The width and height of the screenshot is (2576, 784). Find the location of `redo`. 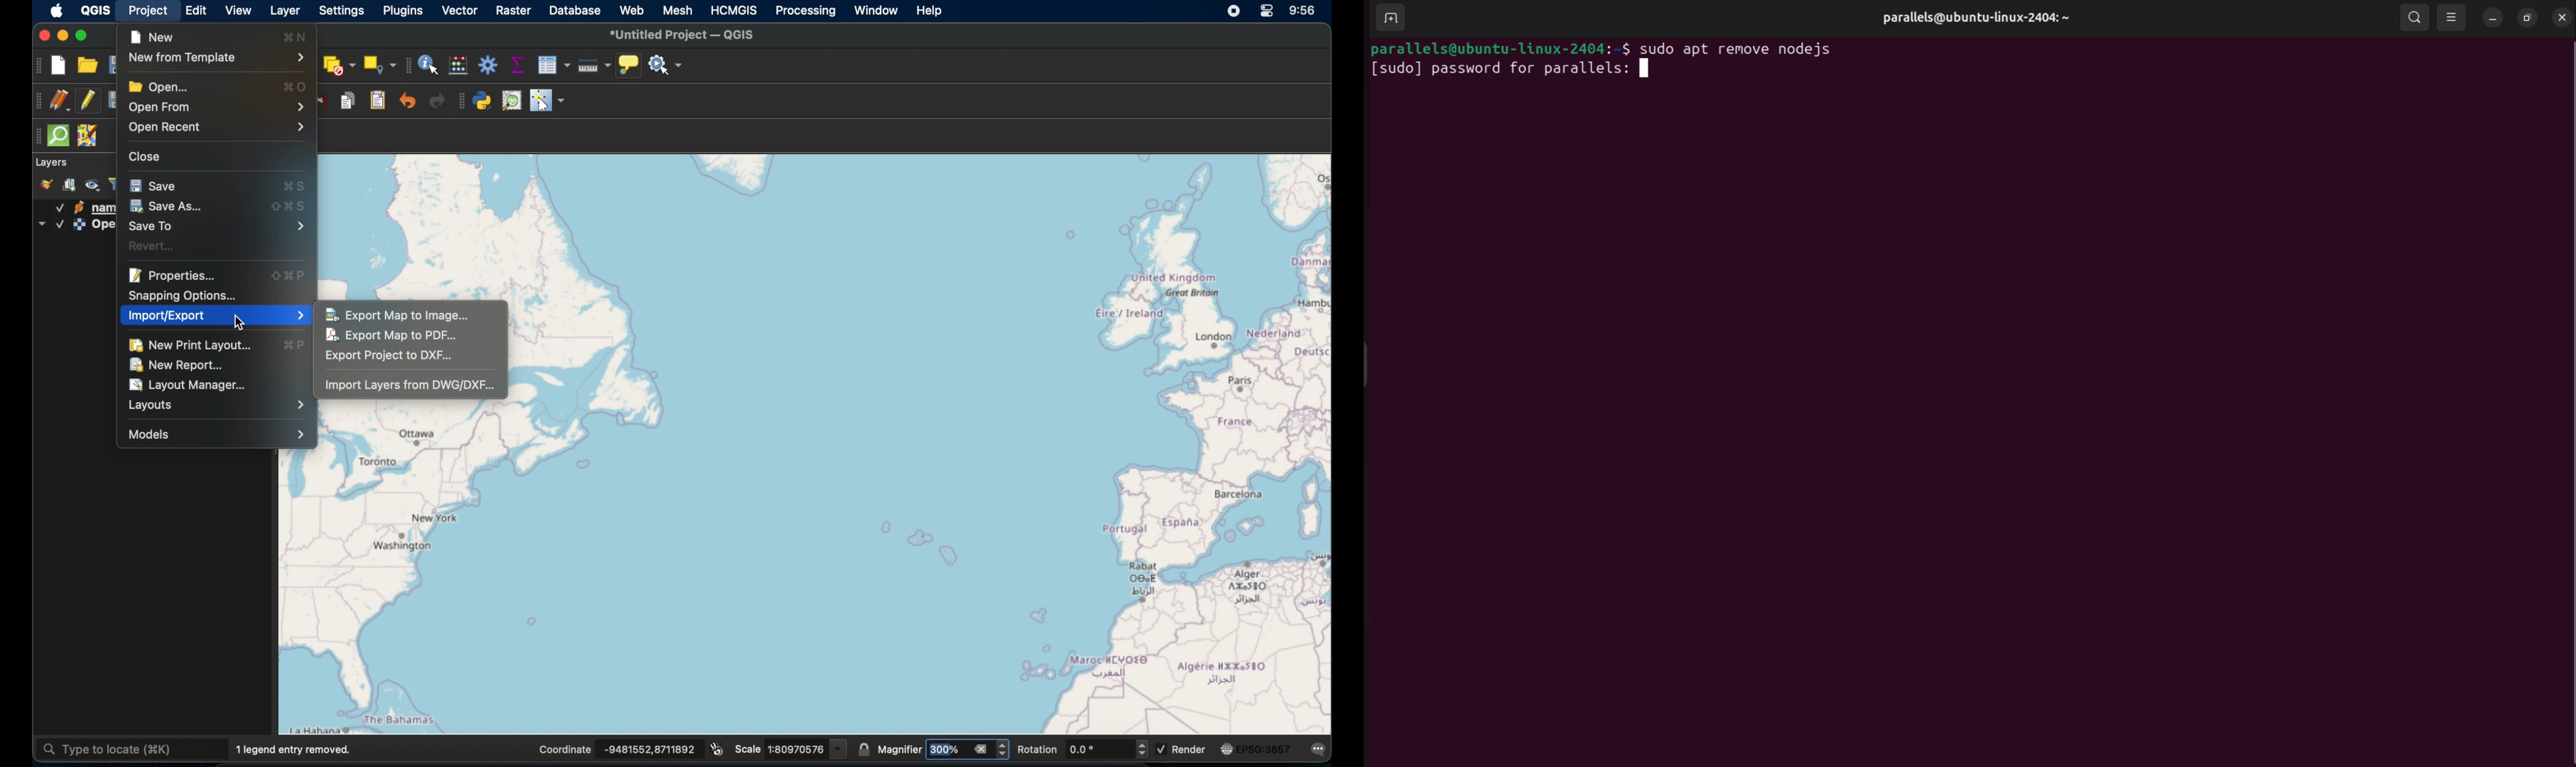

redo is located at coordinates (438, 103).